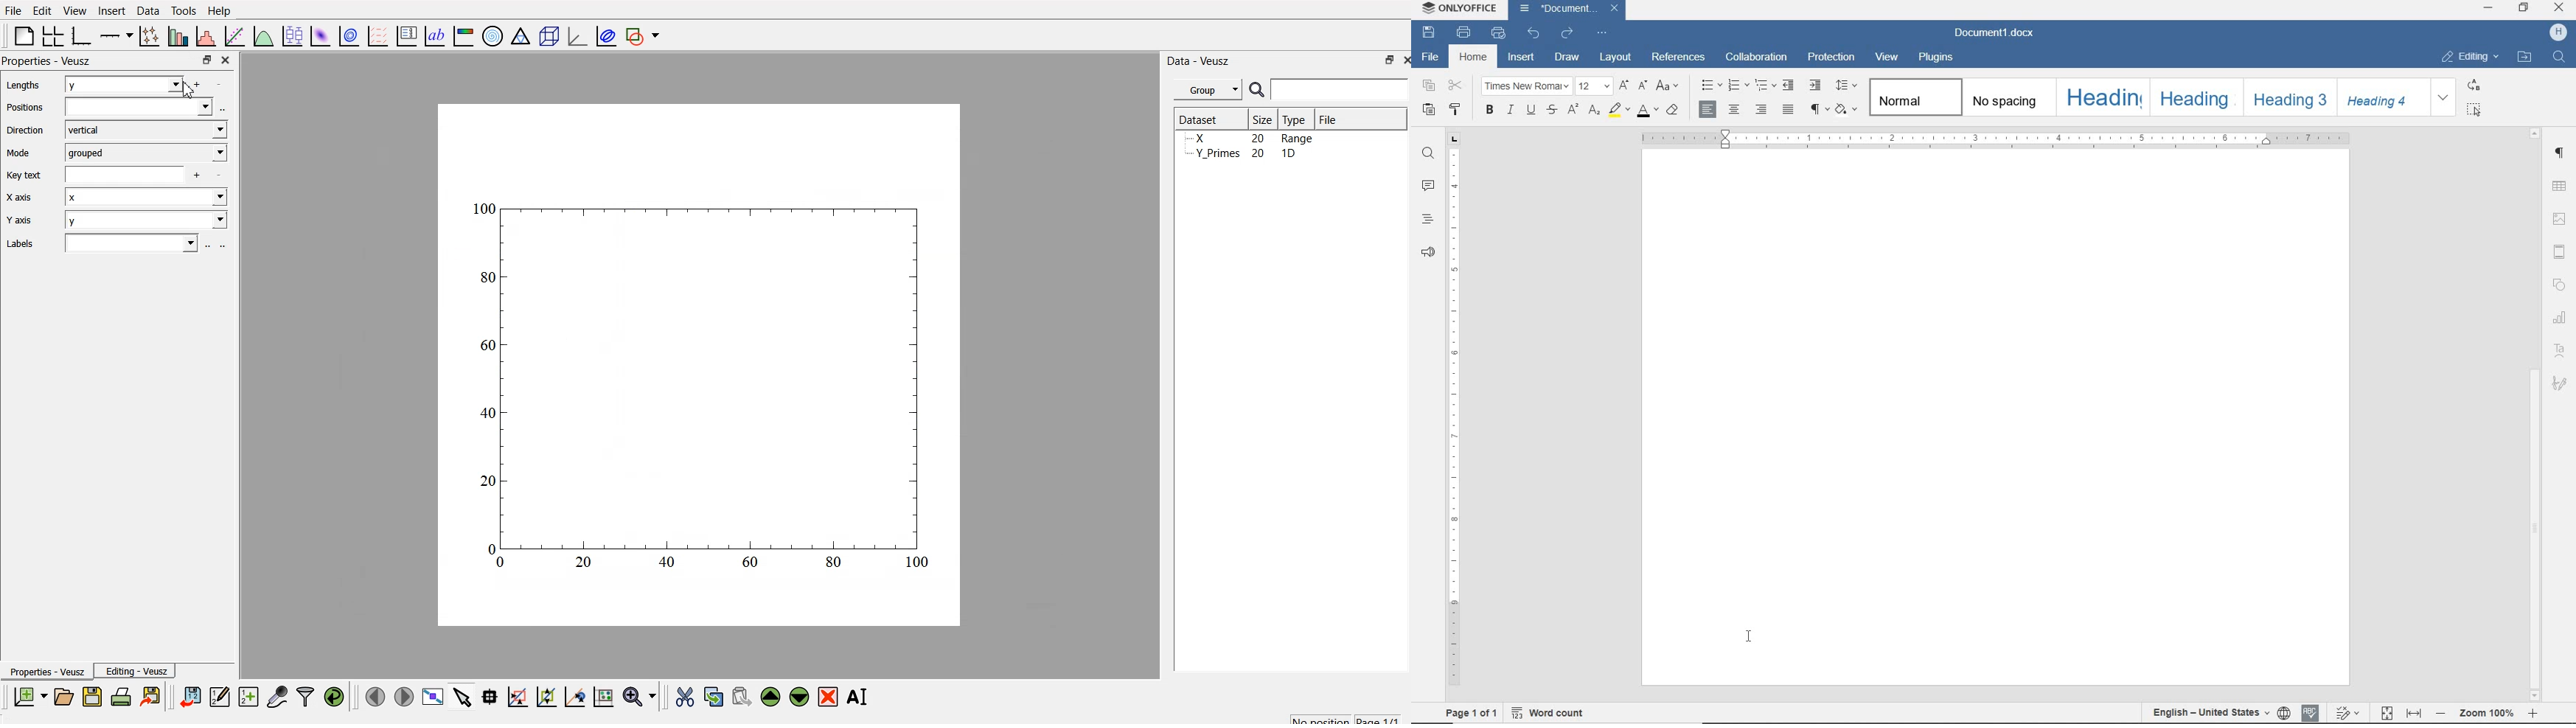  Describe the element at coordinates (22, 86) in the screenshot. I see `lengths` at that location.